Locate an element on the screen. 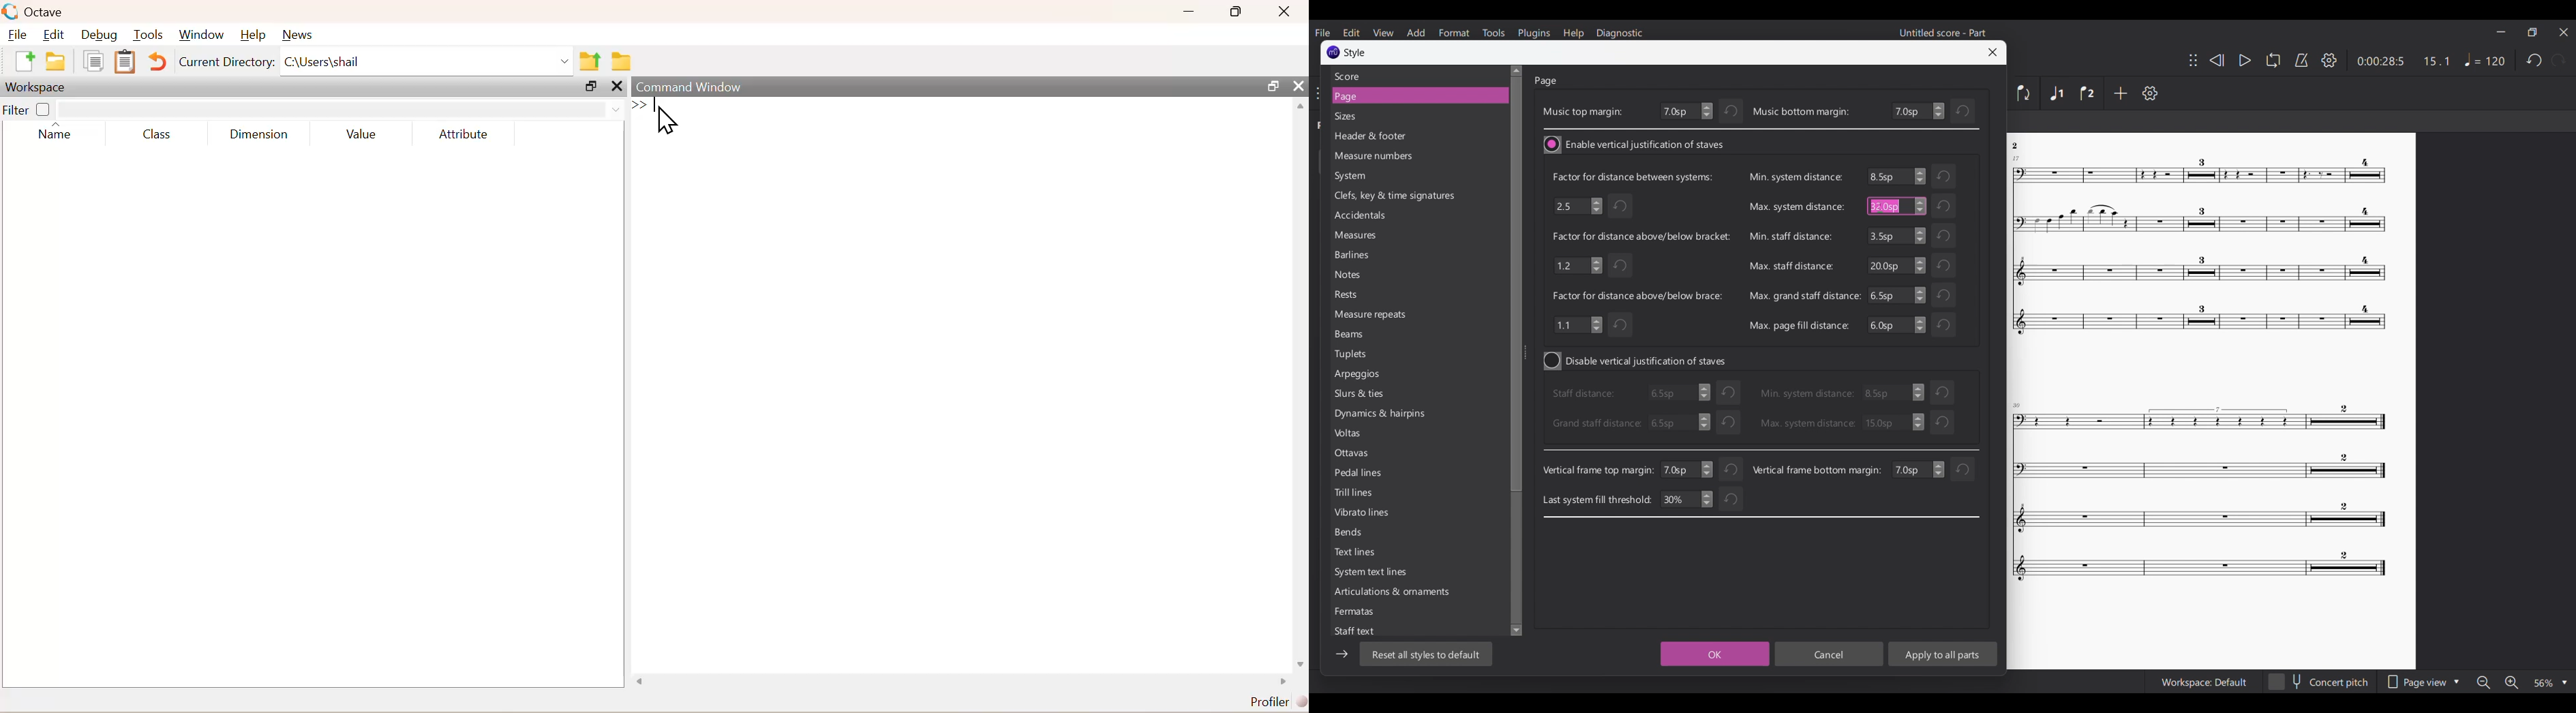 The image size is (2576, 728). Zoom options is located at coordinates (2551, 683).